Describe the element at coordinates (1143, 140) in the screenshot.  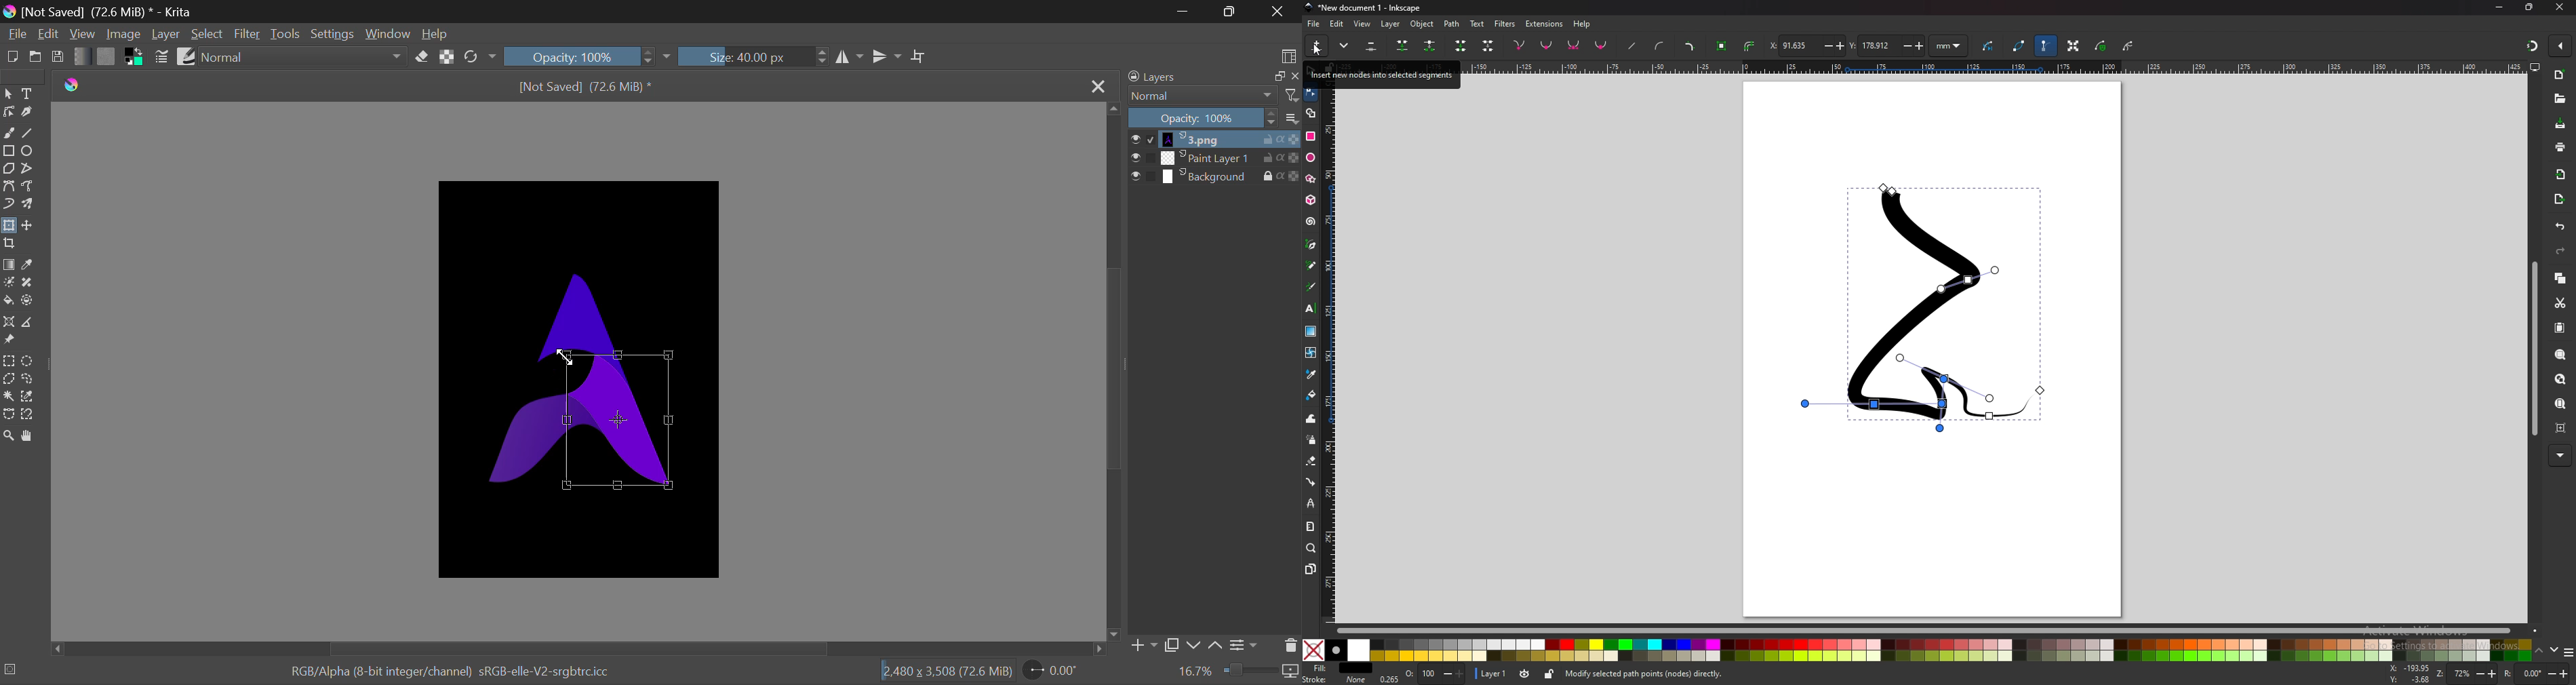
I see `checkbox` at that location.